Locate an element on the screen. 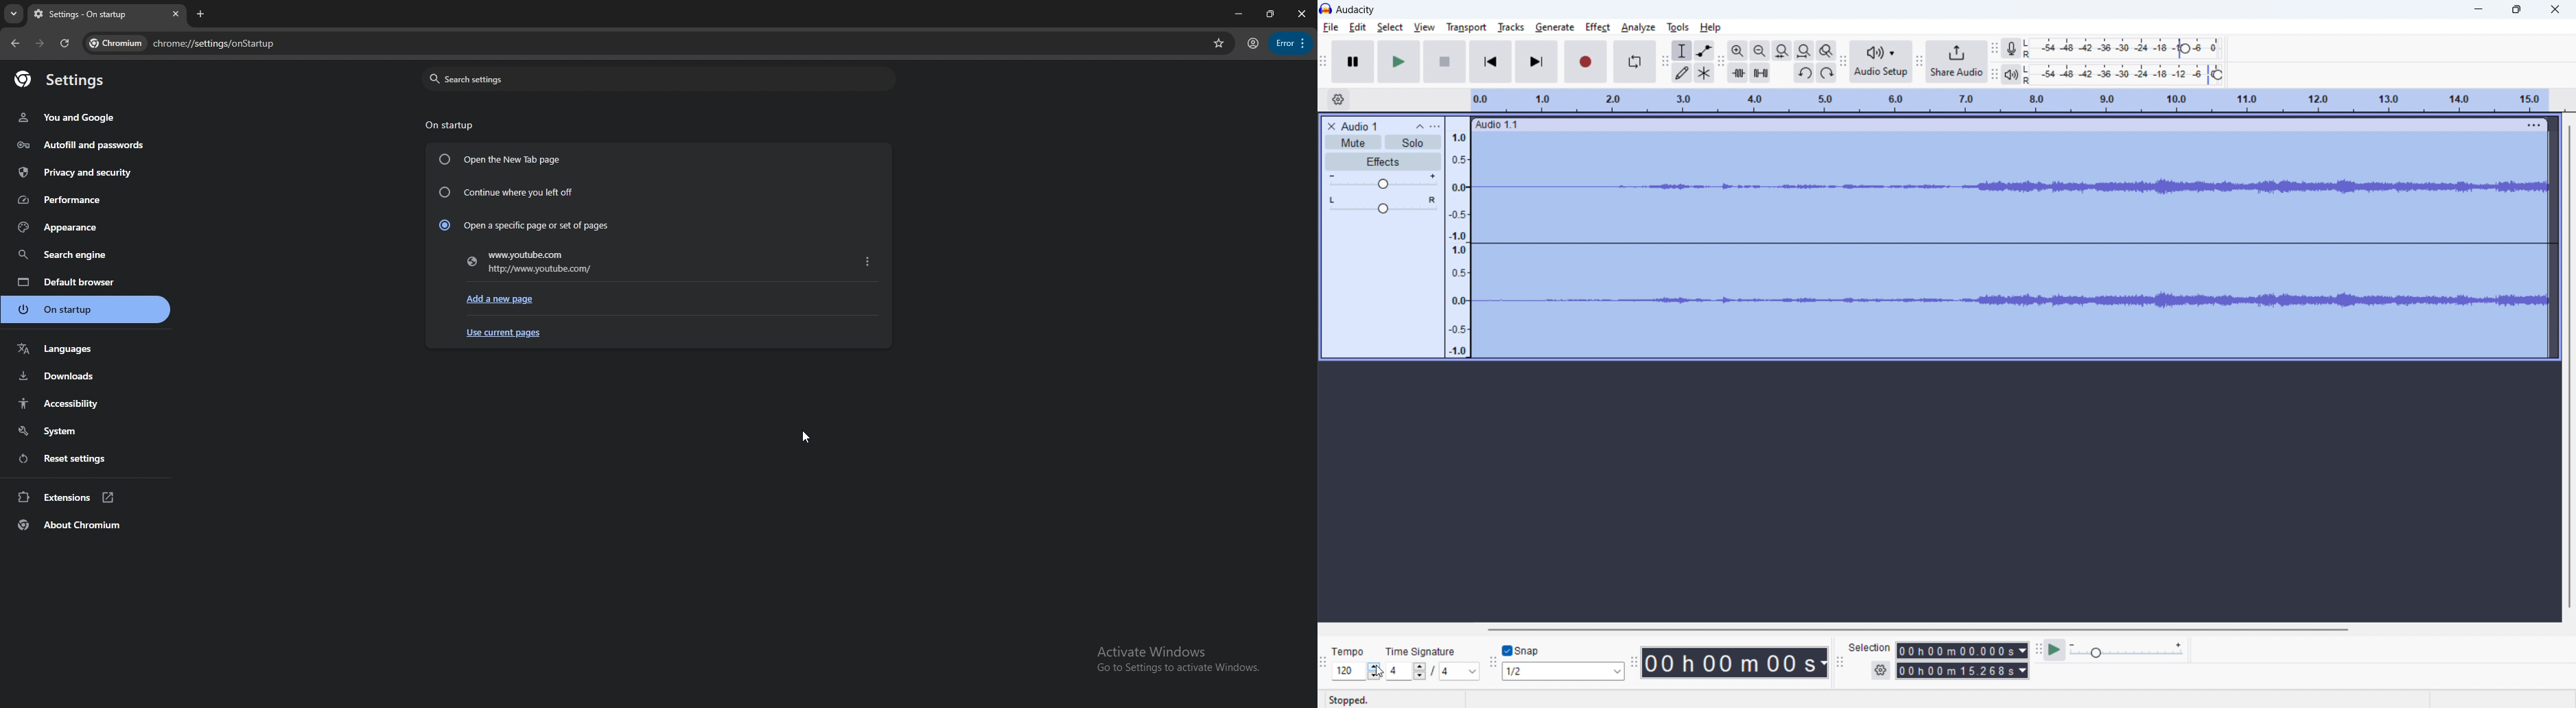  volume is located at coordinates (1382, 181).